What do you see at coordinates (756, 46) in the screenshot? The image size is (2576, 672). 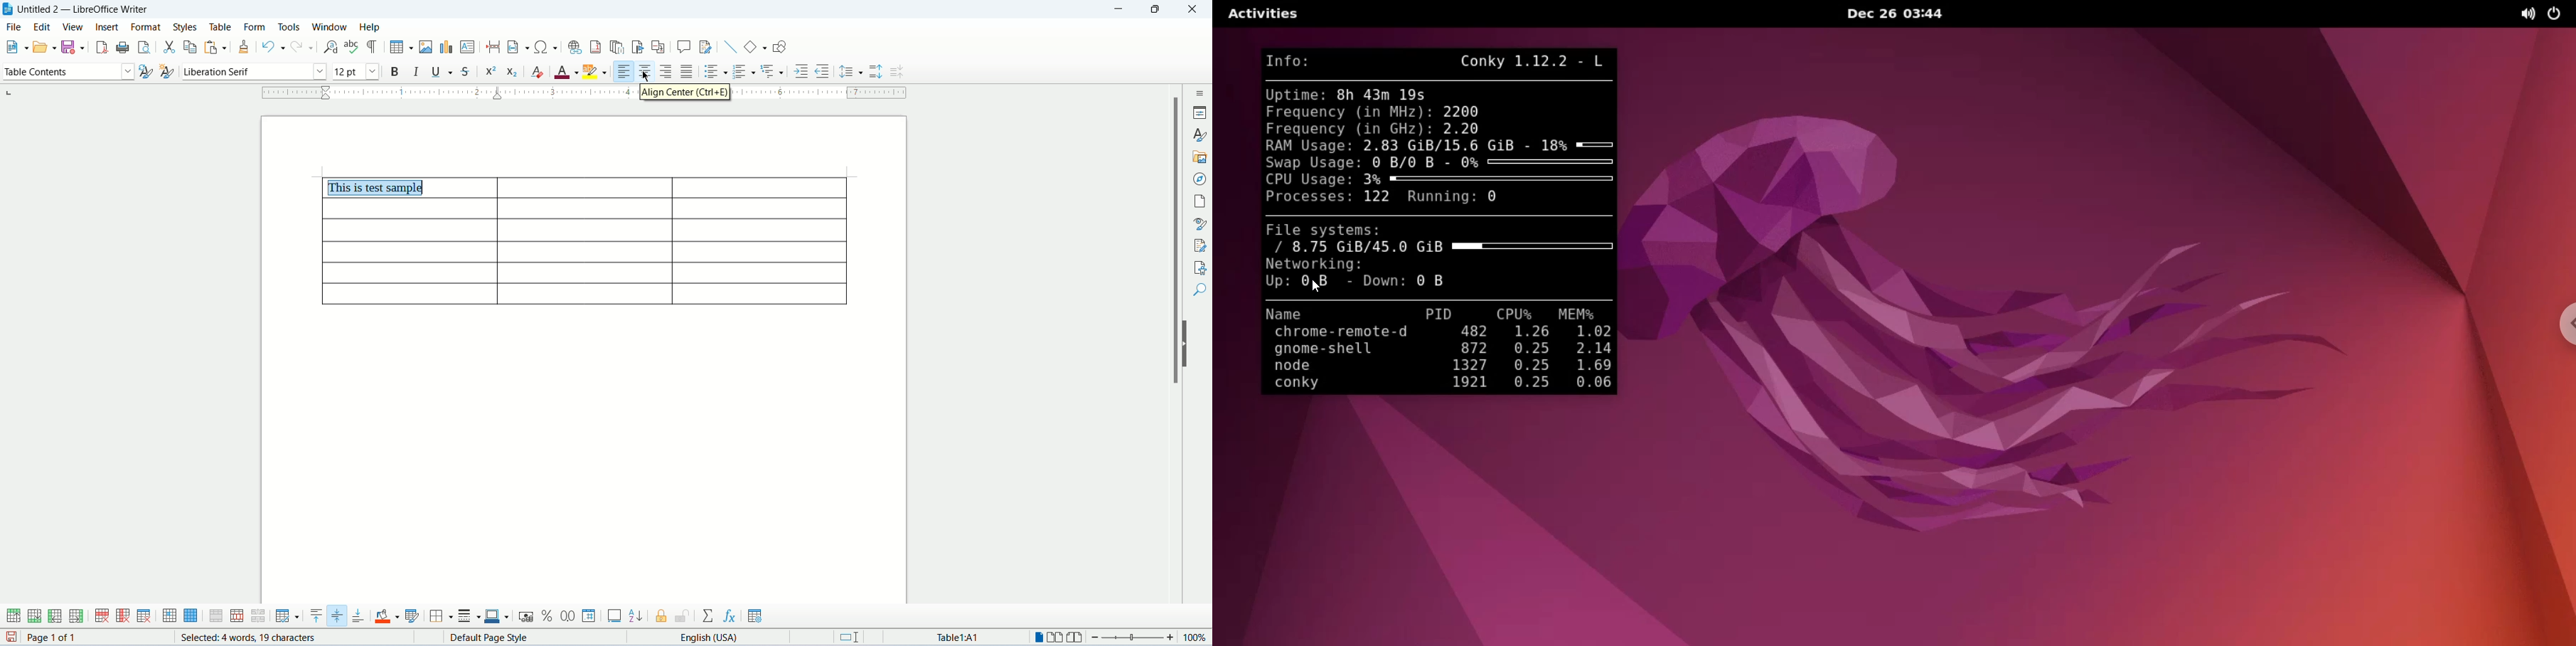 I see `basic shapes` at bounding box center [756, 46].